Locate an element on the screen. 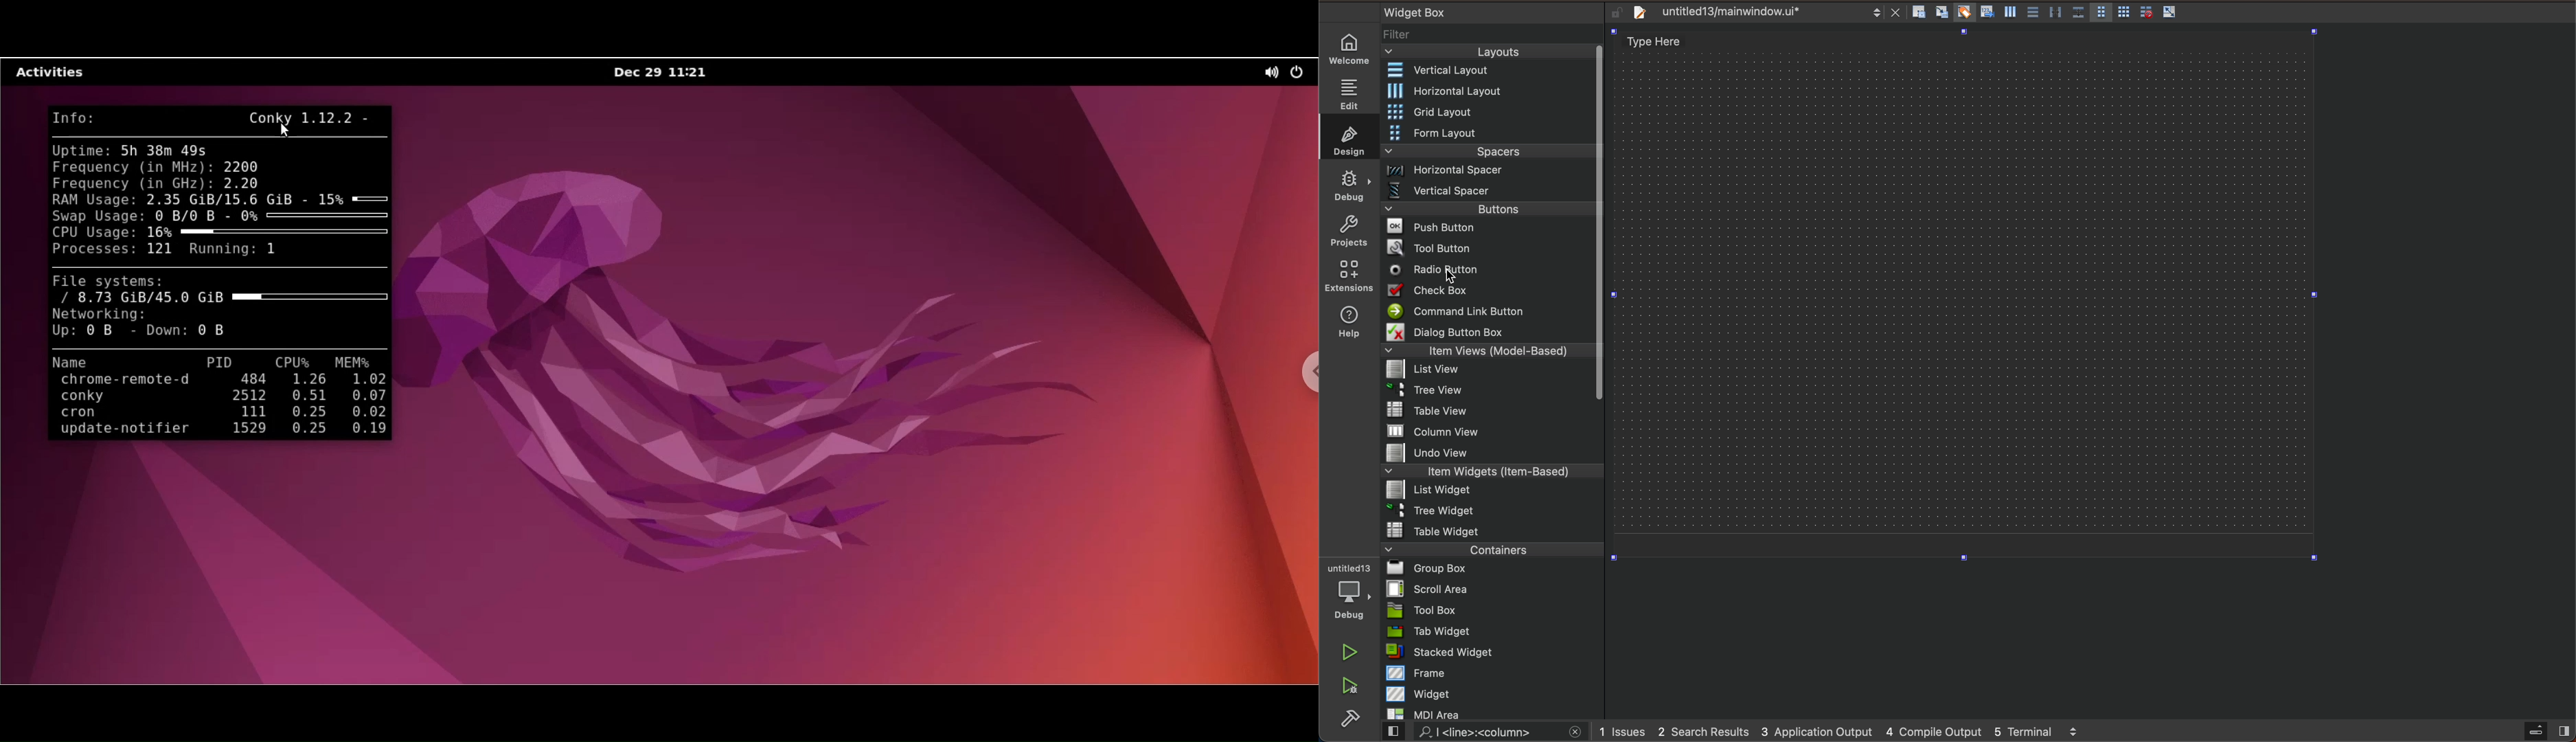 The image size is (2576, 756). edit is located at coordinates (1354, 90).